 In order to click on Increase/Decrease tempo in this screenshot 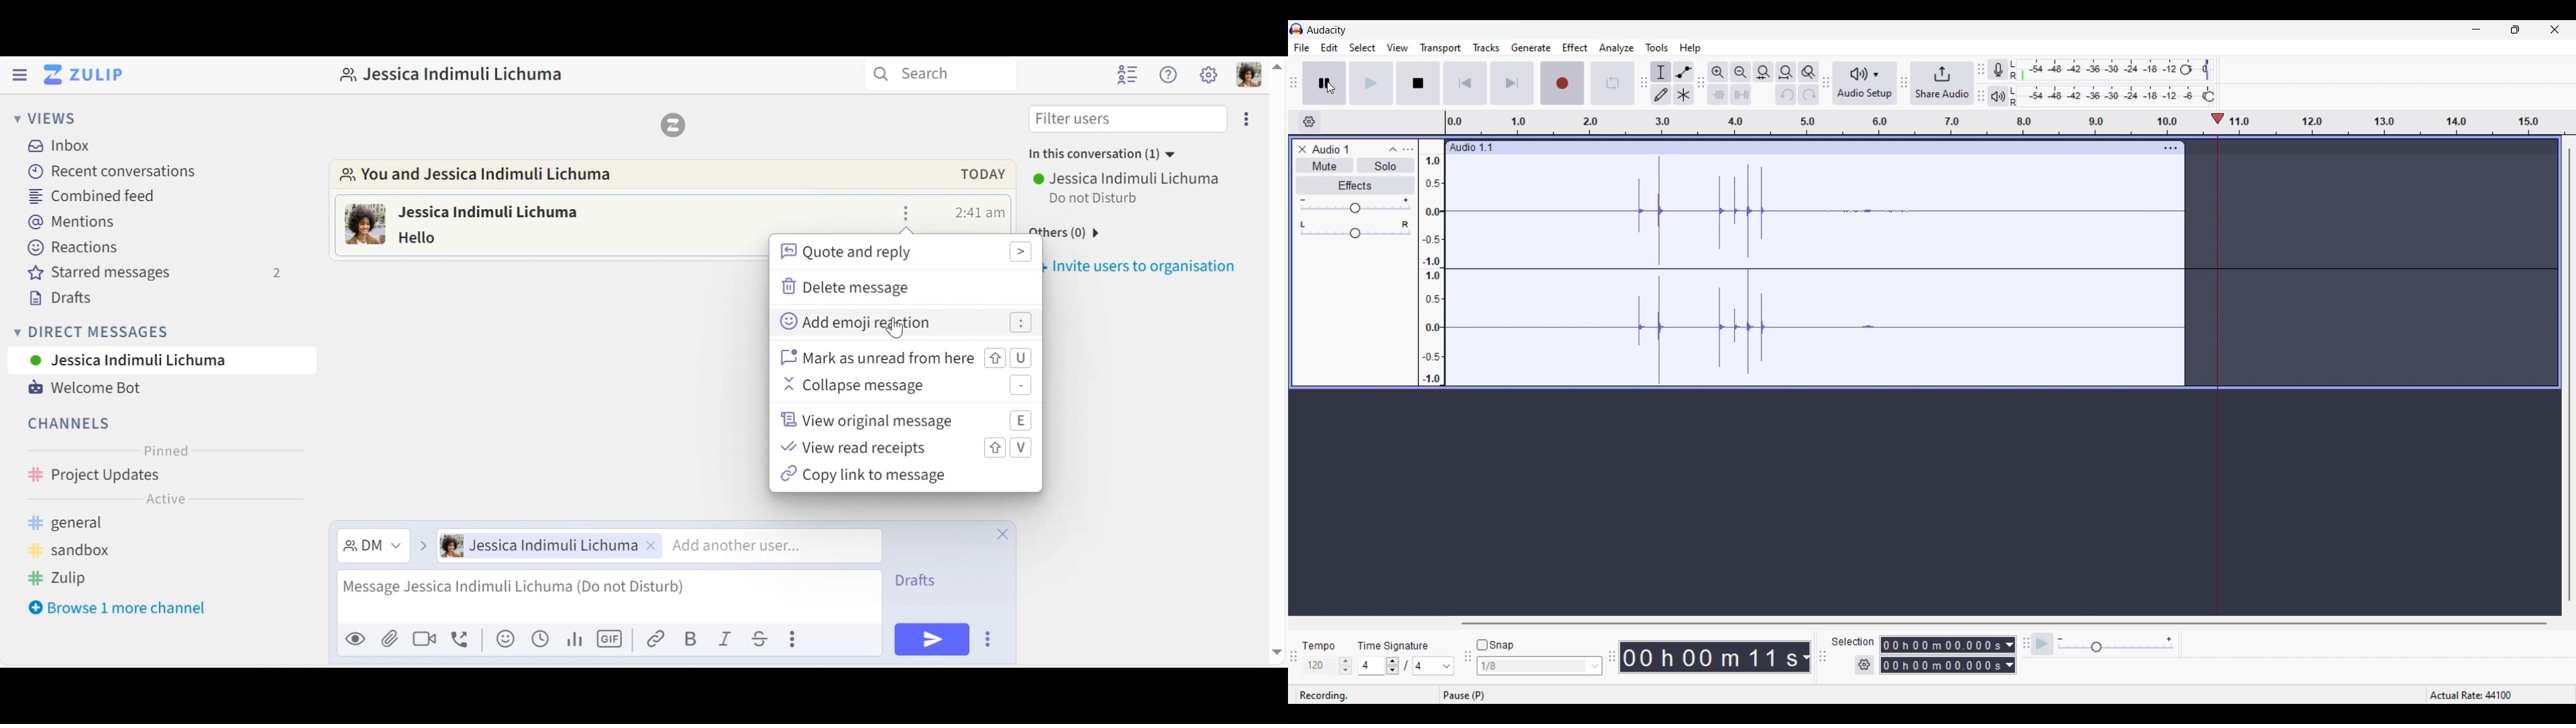, I will do `click(1346, 666)`.